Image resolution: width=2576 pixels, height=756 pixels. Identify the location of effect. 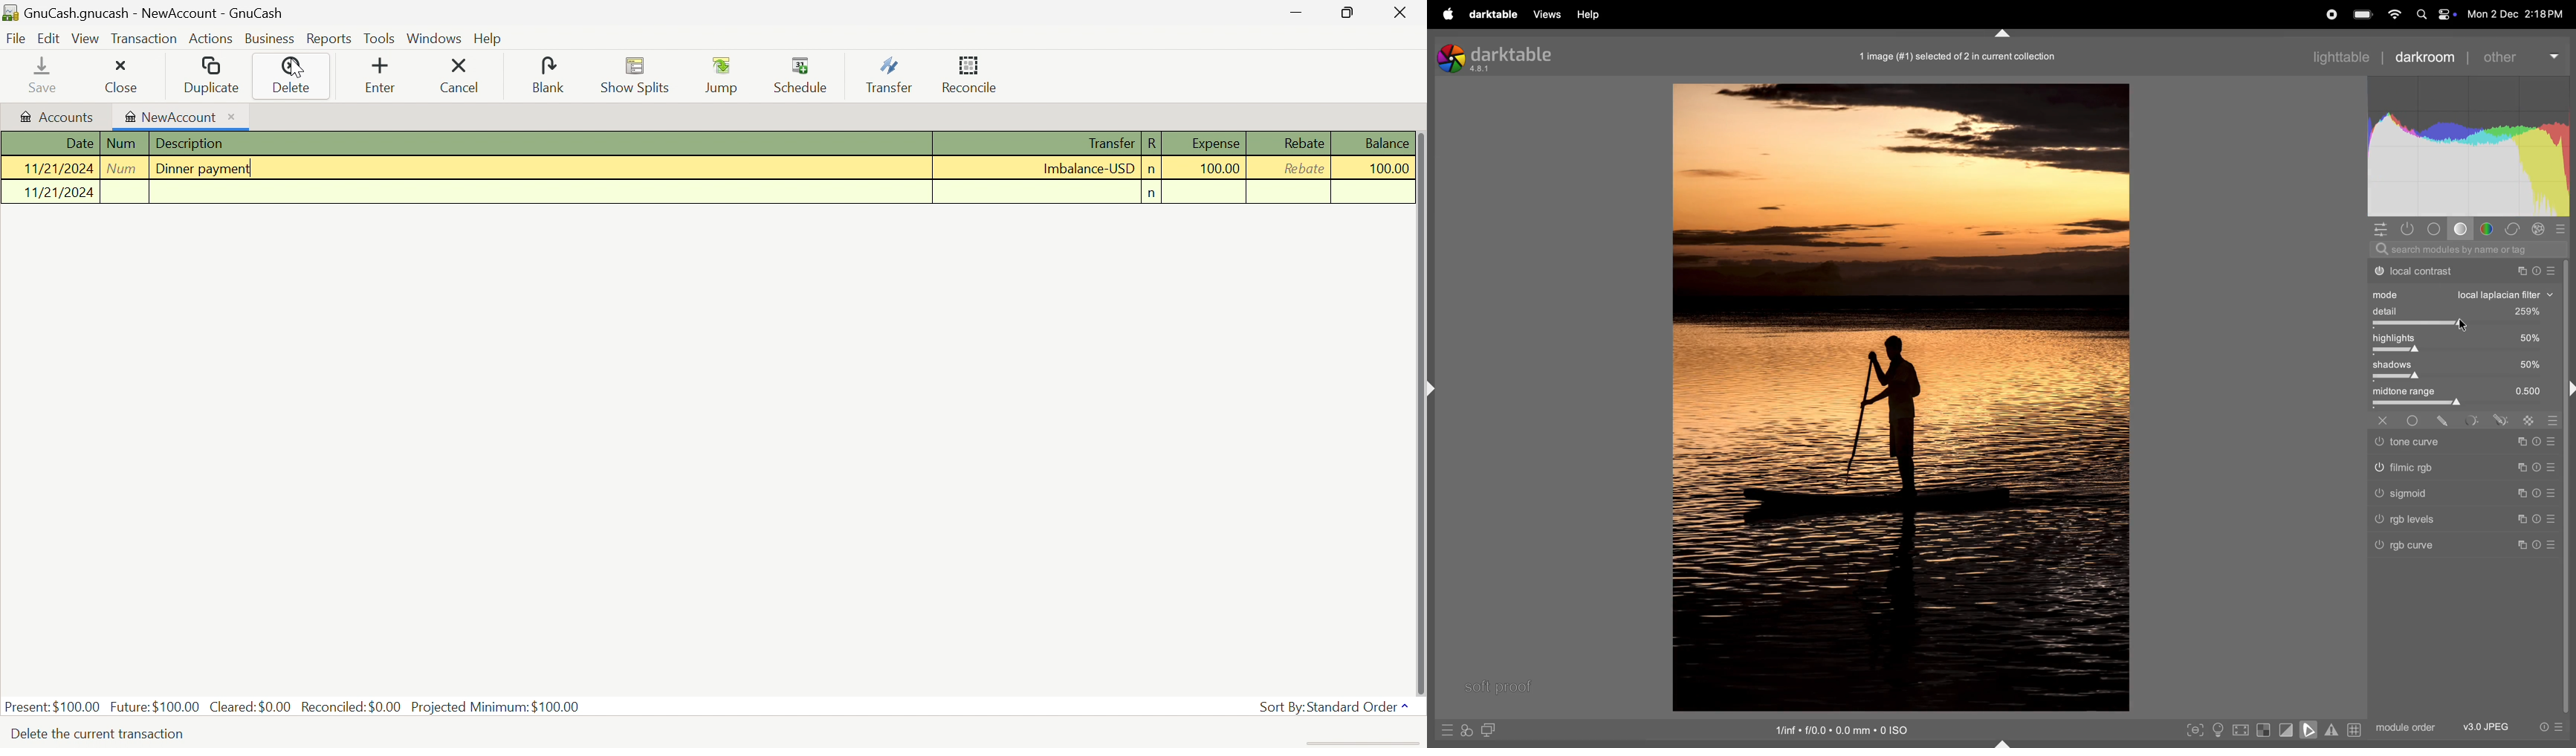
(2540, 229).